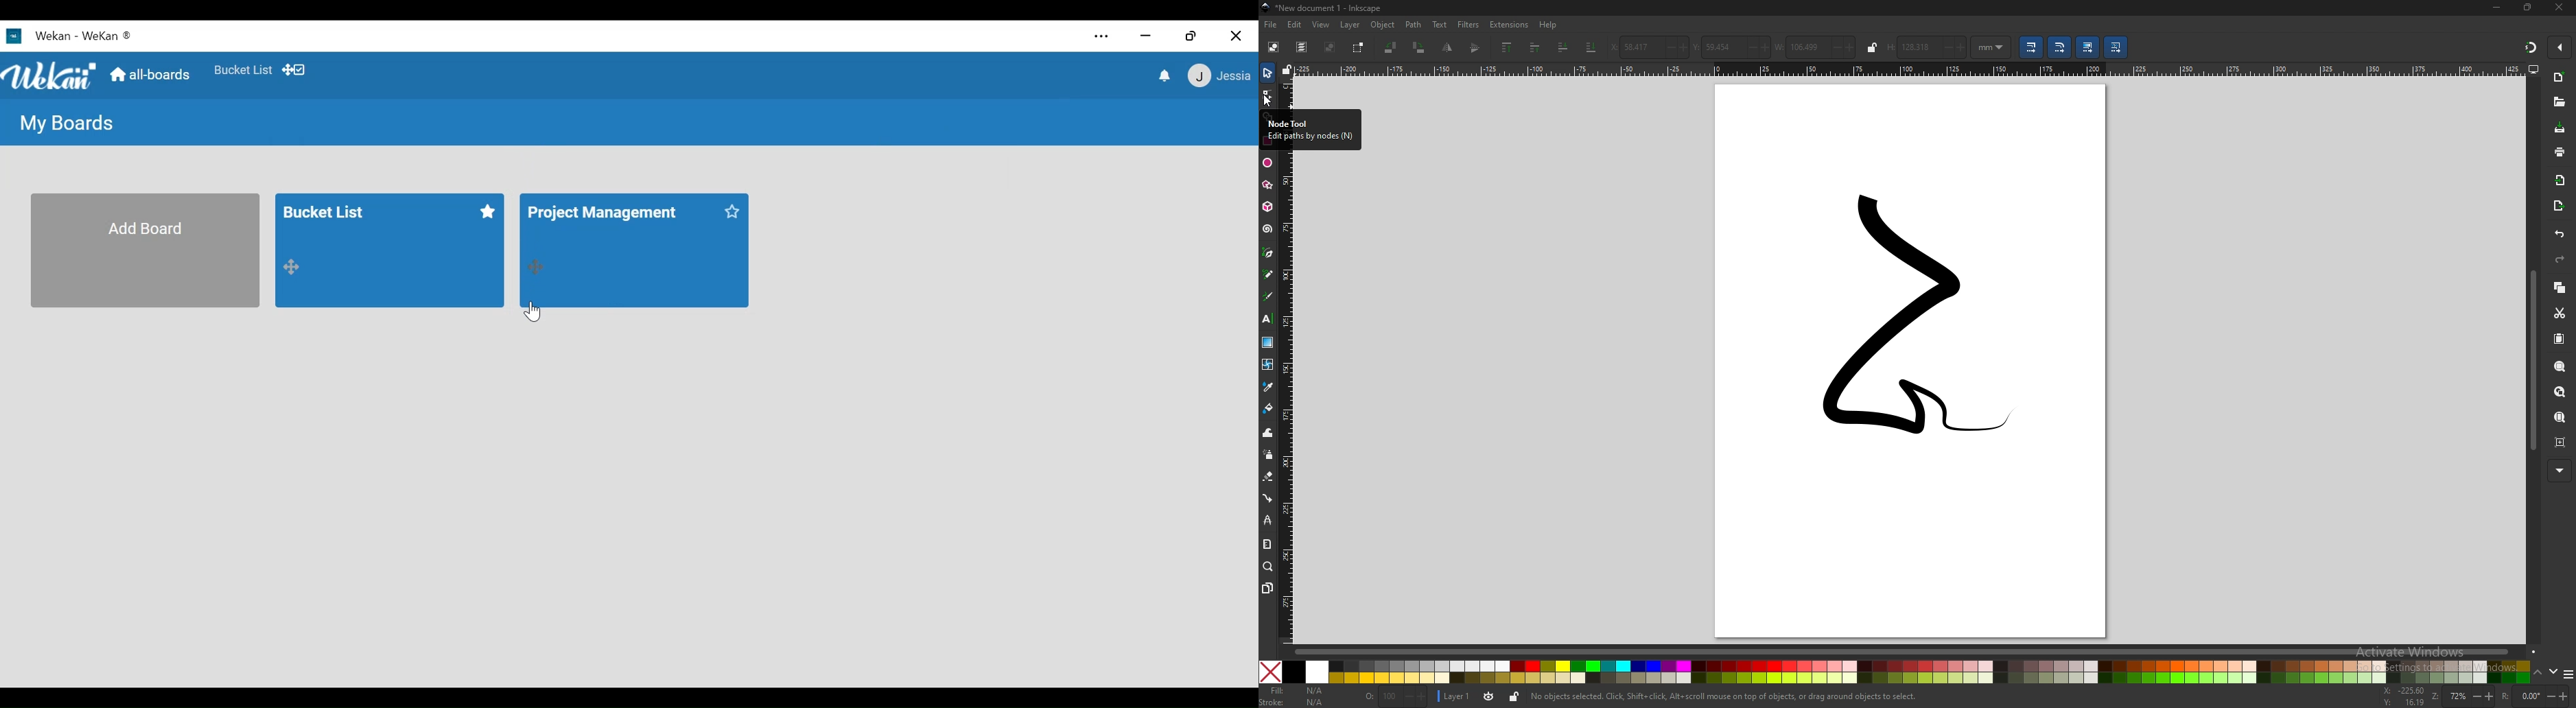 The height and width of the screenshot is (728, 2576). What do you see at coordinates (1286, 69) in the screenshot?
I see `lock guide` at bounding box center [1286, 69].